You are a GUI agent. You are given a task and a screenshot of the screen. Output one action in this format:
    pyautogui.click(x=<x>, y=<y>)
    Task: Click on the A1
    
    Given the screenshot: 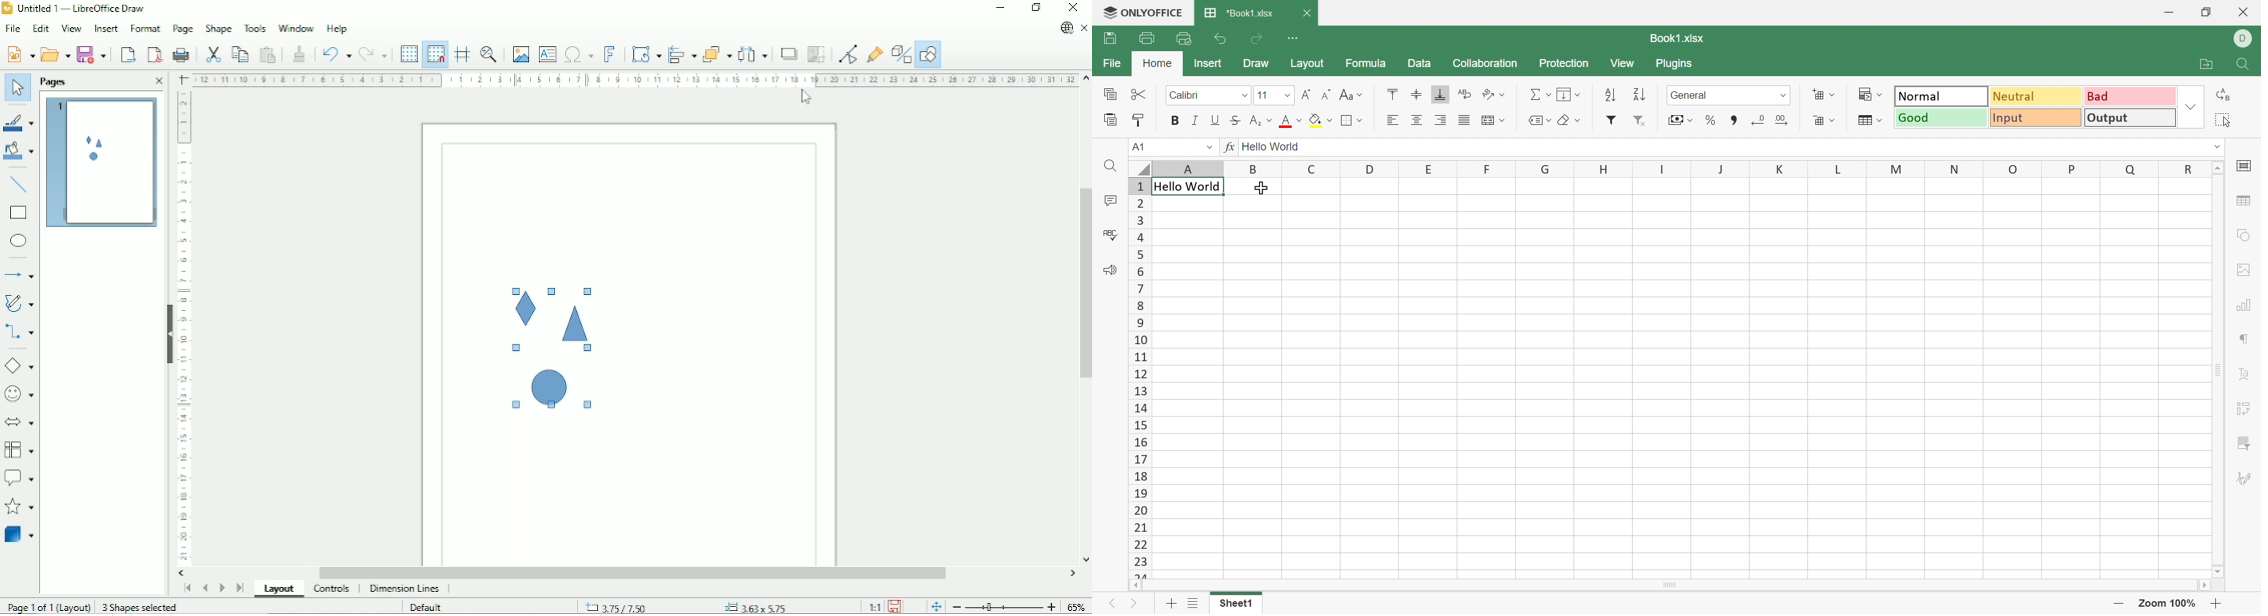 What is the action you would take?
    pyautogui.click(x=1144, y=146)
    